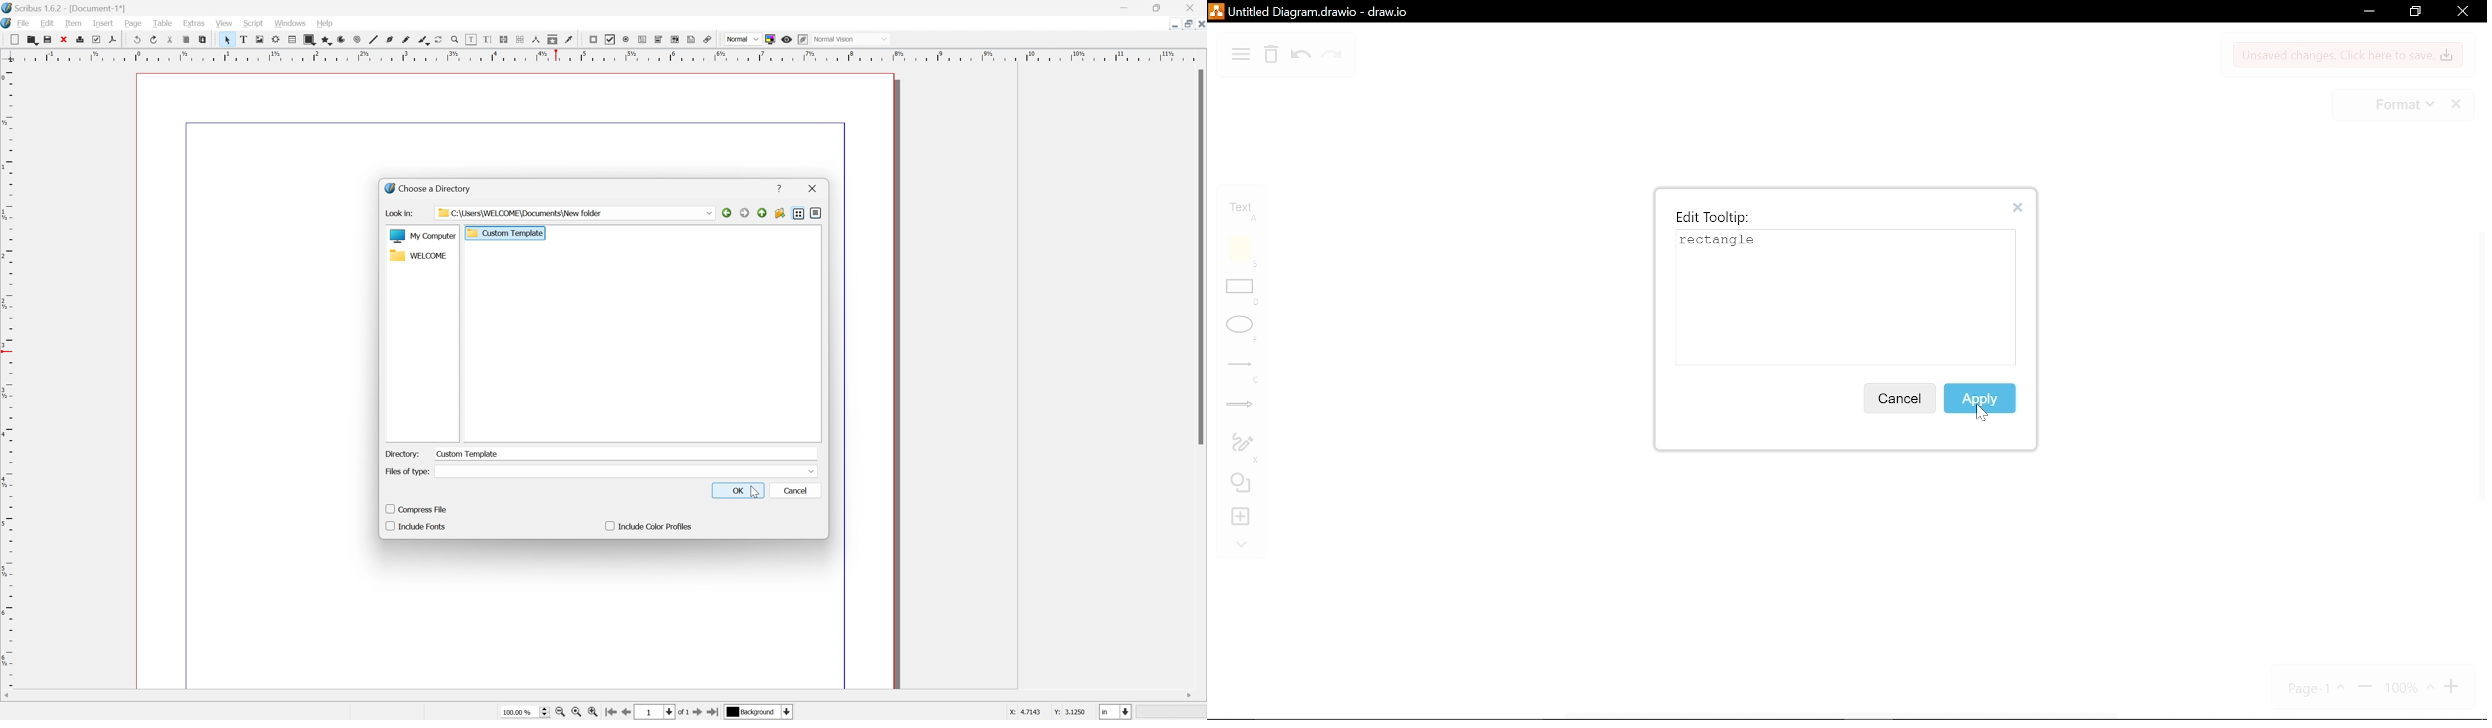  What do you see at coordinates (63, 39) in the screenshot?
I see `close` at bounding box center [63, 39].